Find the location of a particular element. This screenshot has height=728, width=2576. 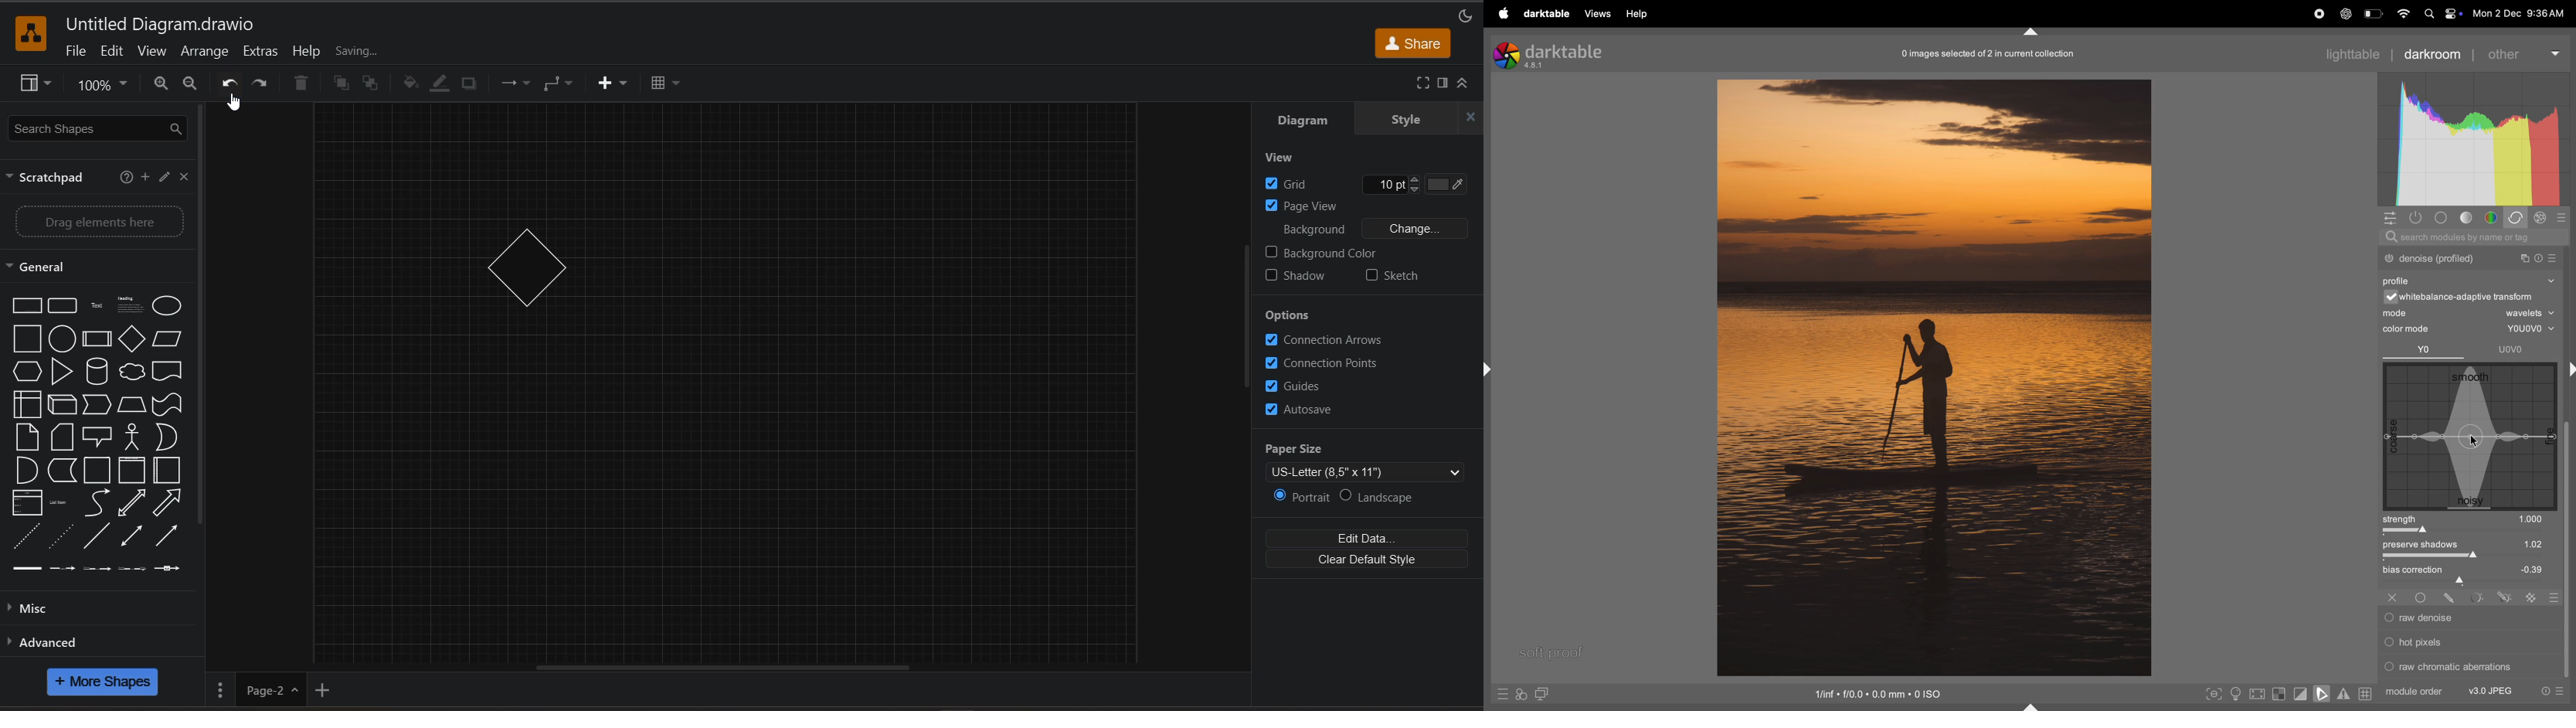

Directional Connector is located at coordinates (167, 539).